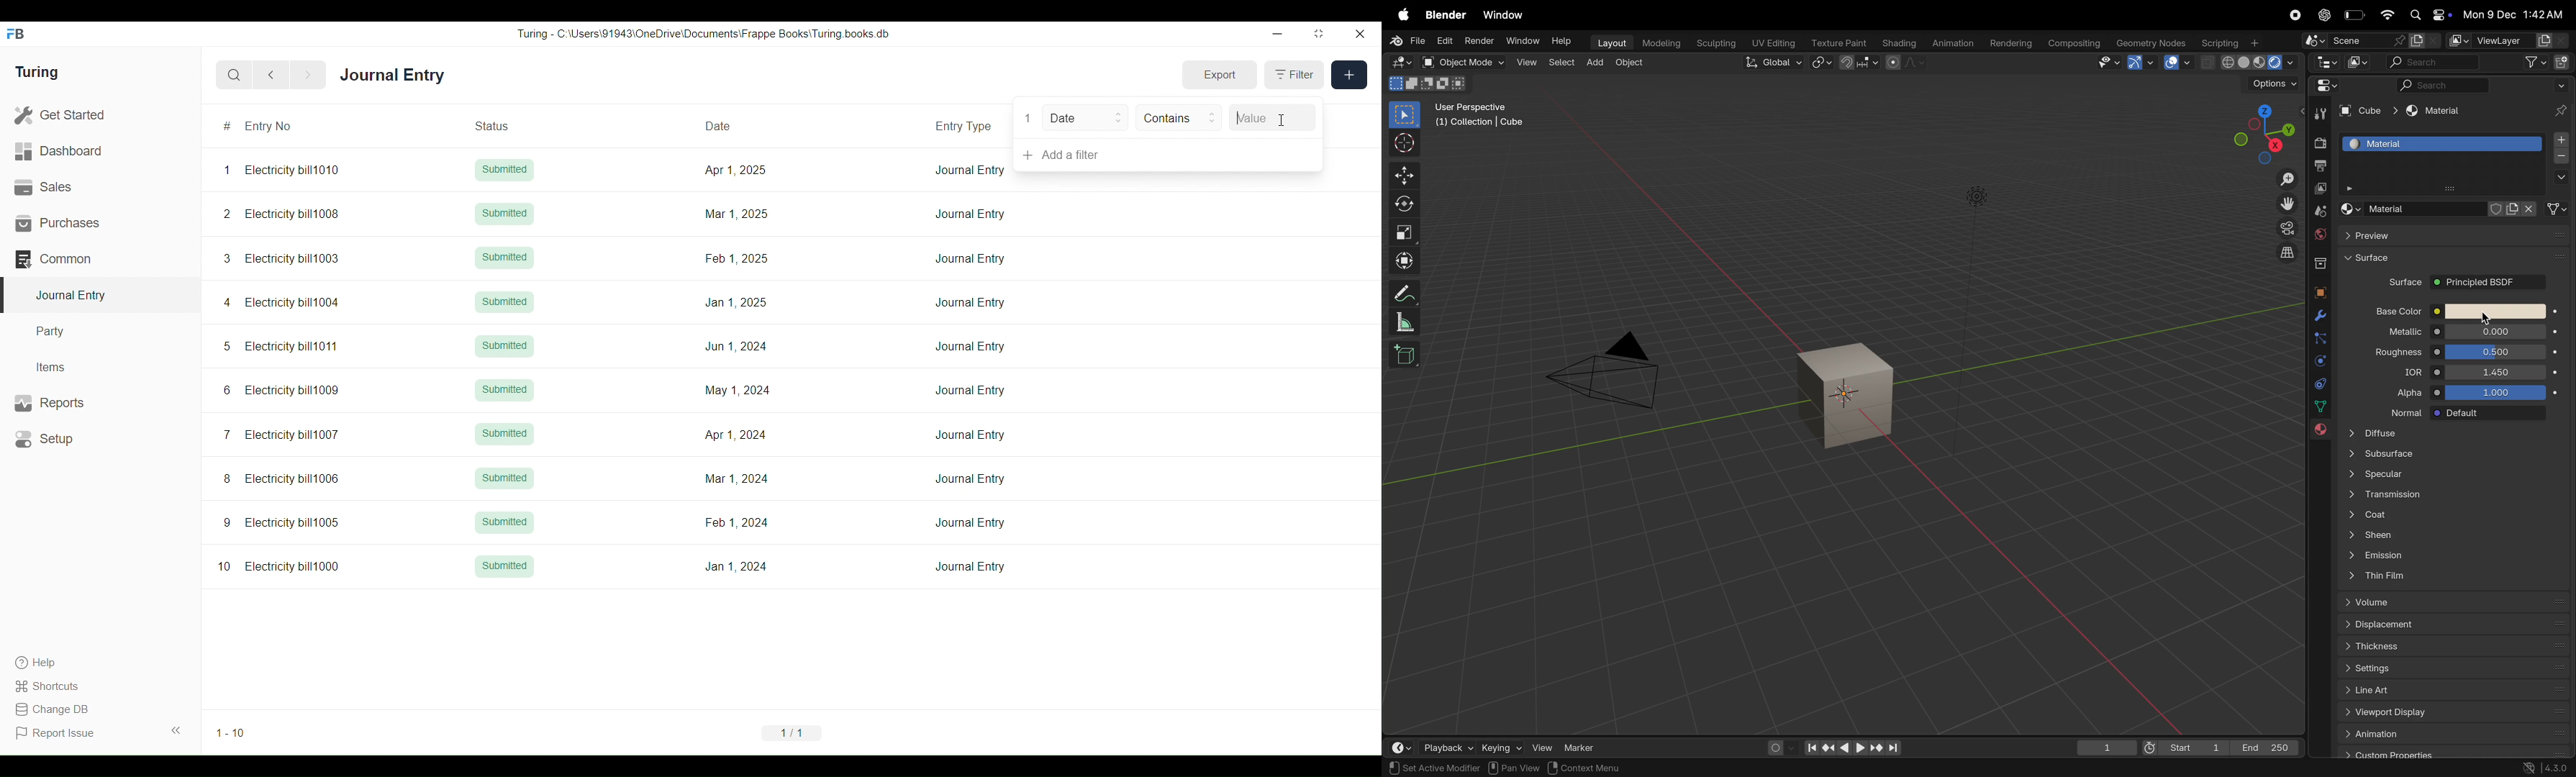  What do you see at coordinates (2318, 361) in the screenshot?
I see `physics` at bounding box center [2318, 361].